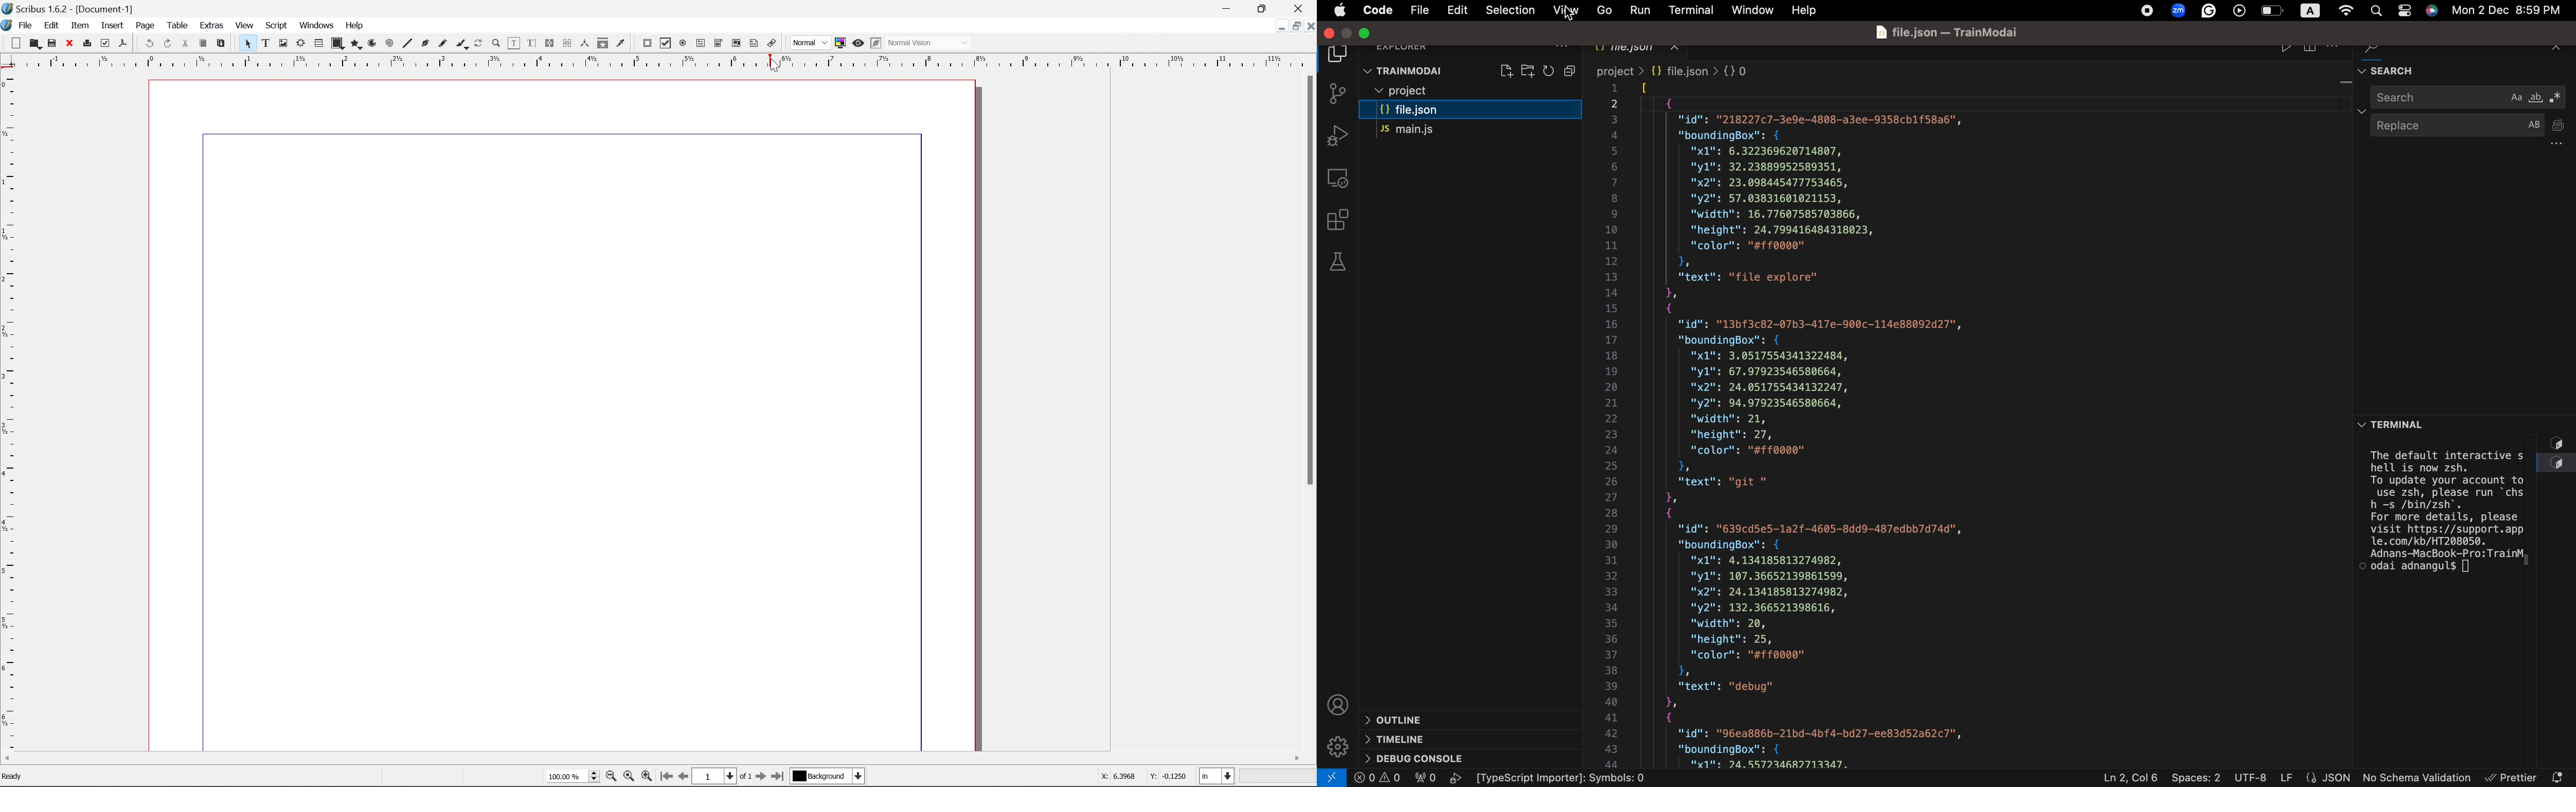 The height and width of the screenshot is (812, 2576). What do you see at coordinates (496, 44) in the screenshot?
I see `zoom in or zoom out` at bounding box center [496, 44].